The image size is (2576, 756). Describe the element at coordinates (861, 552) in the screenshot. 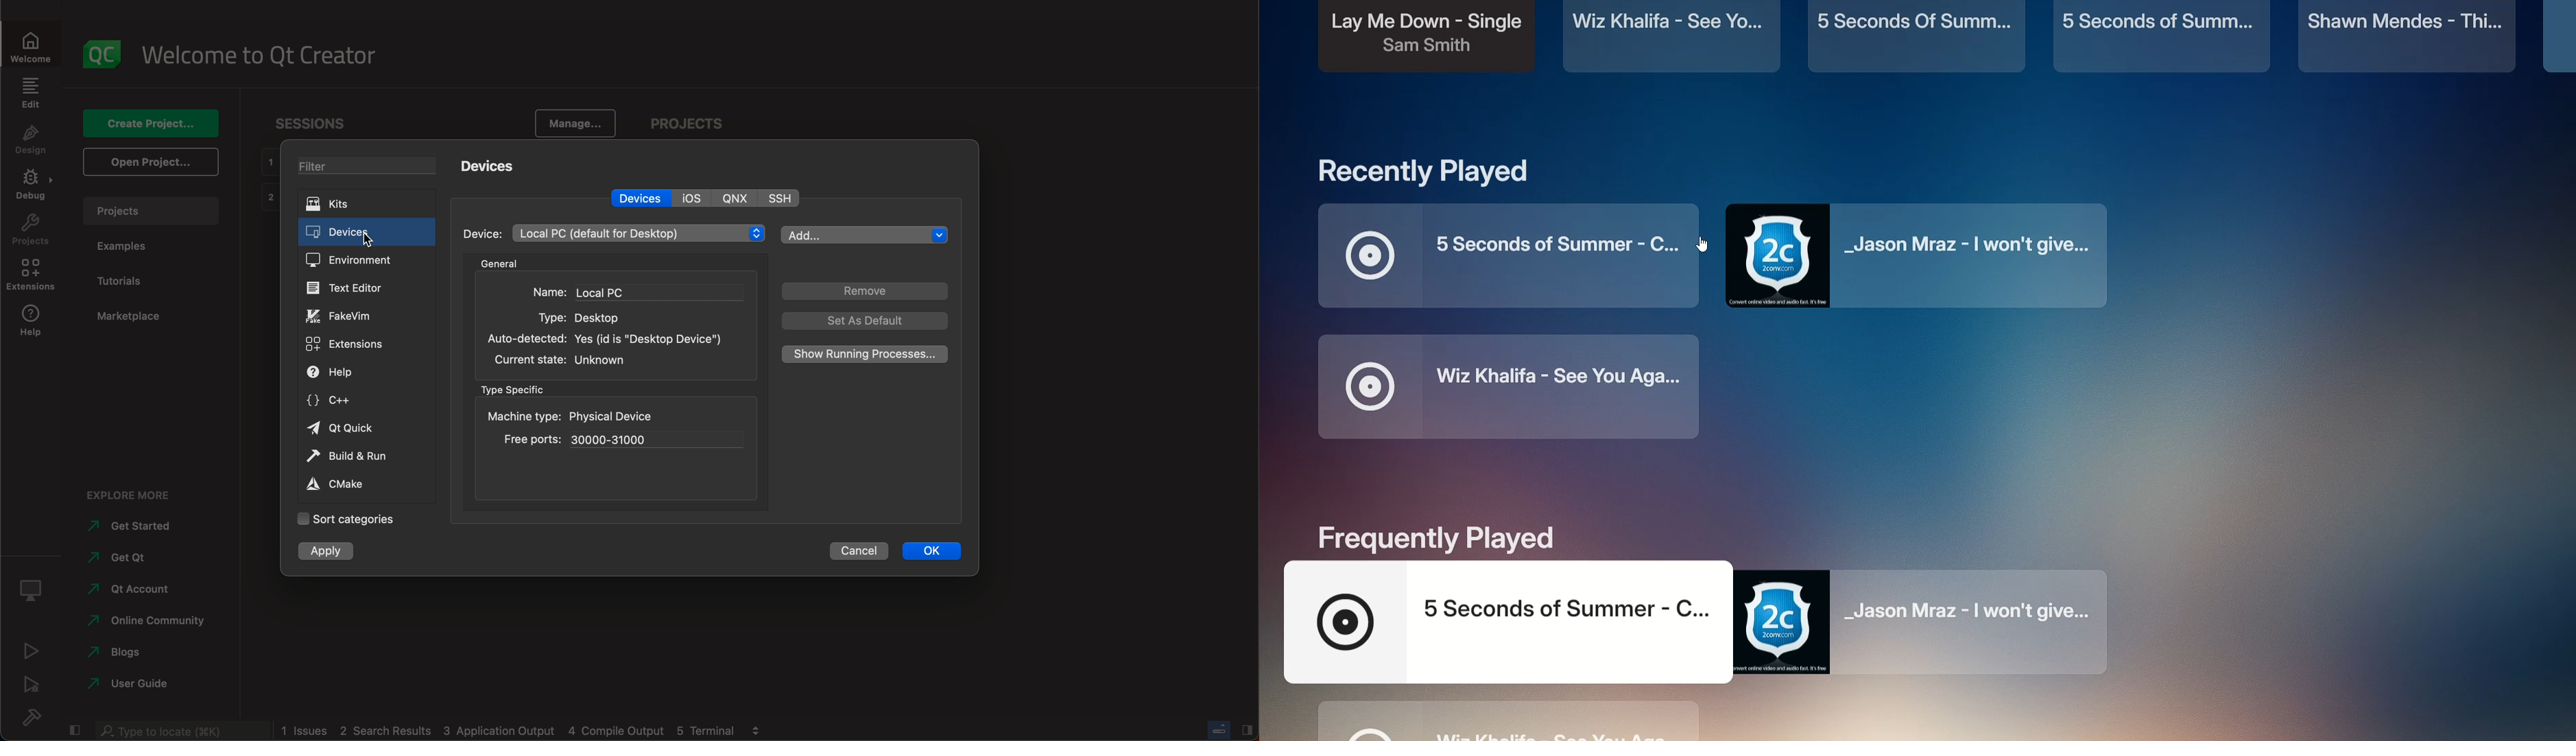

I see `cancel` at that location.